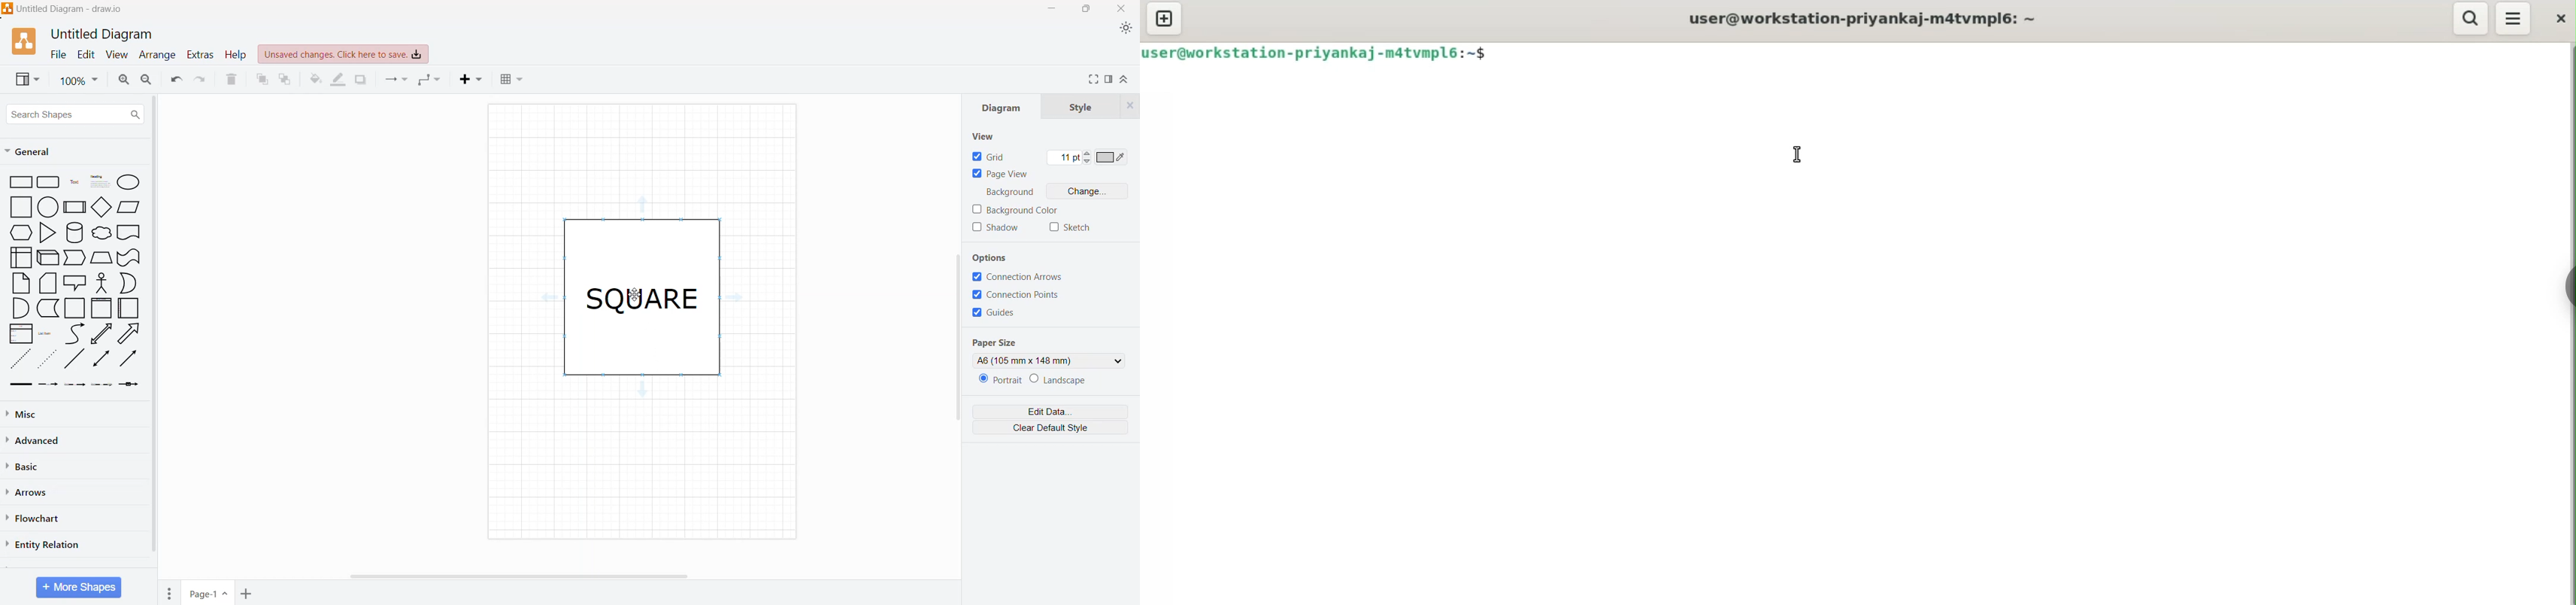 The width and height of the screenshot is (2576, 616). What do you see at coordinates (996, 230) in the screenshot?
I see `Shadow - click to enable/disable` at bounding box center [996, 230].